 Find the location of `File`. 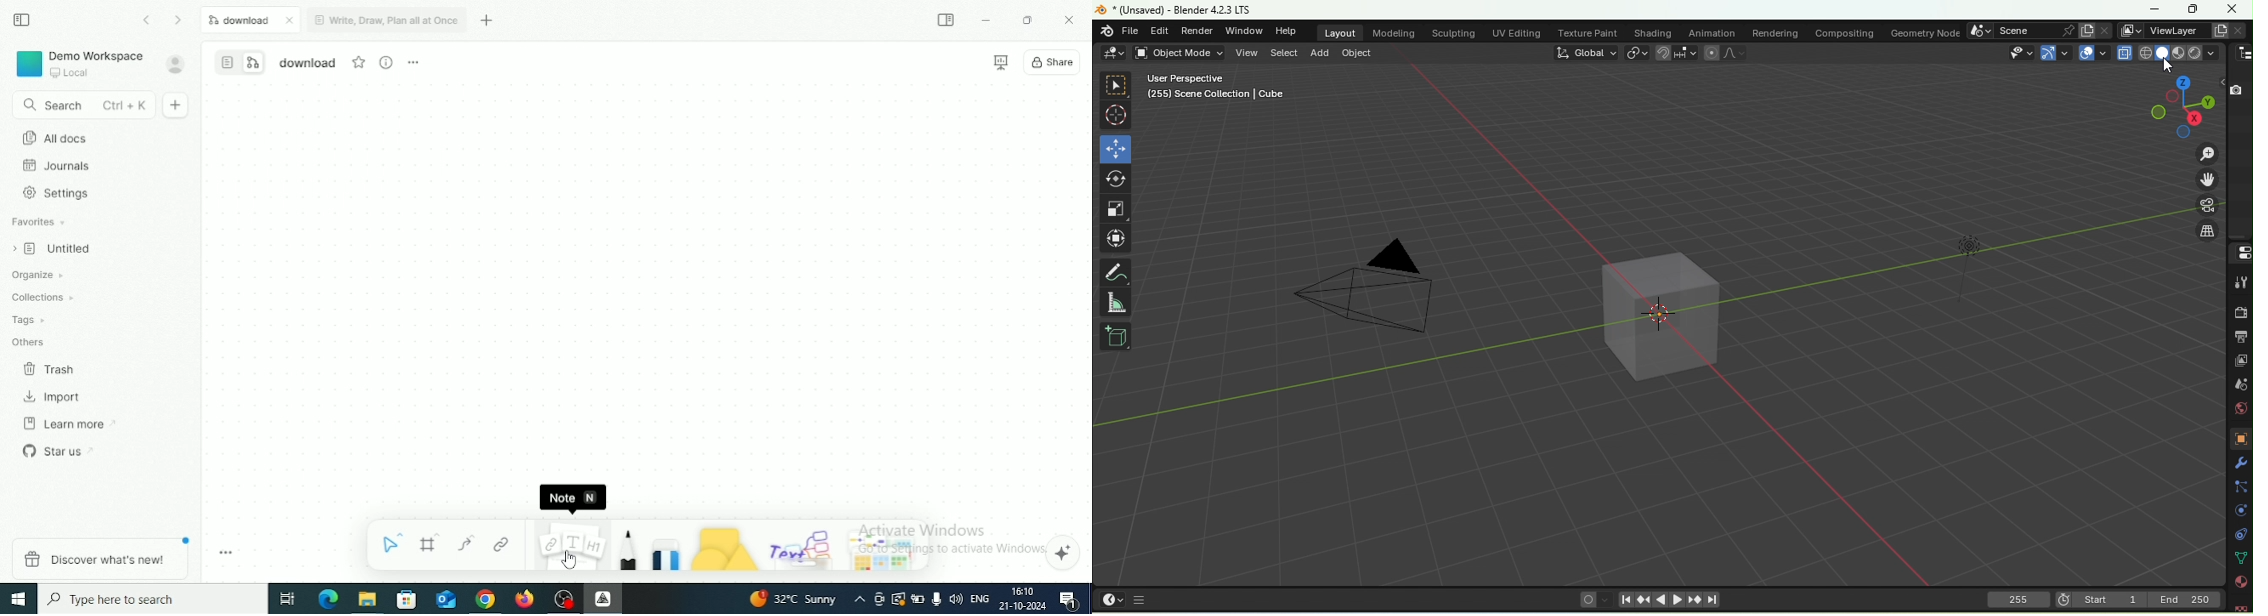

File is located at coordinates (1129, 32).